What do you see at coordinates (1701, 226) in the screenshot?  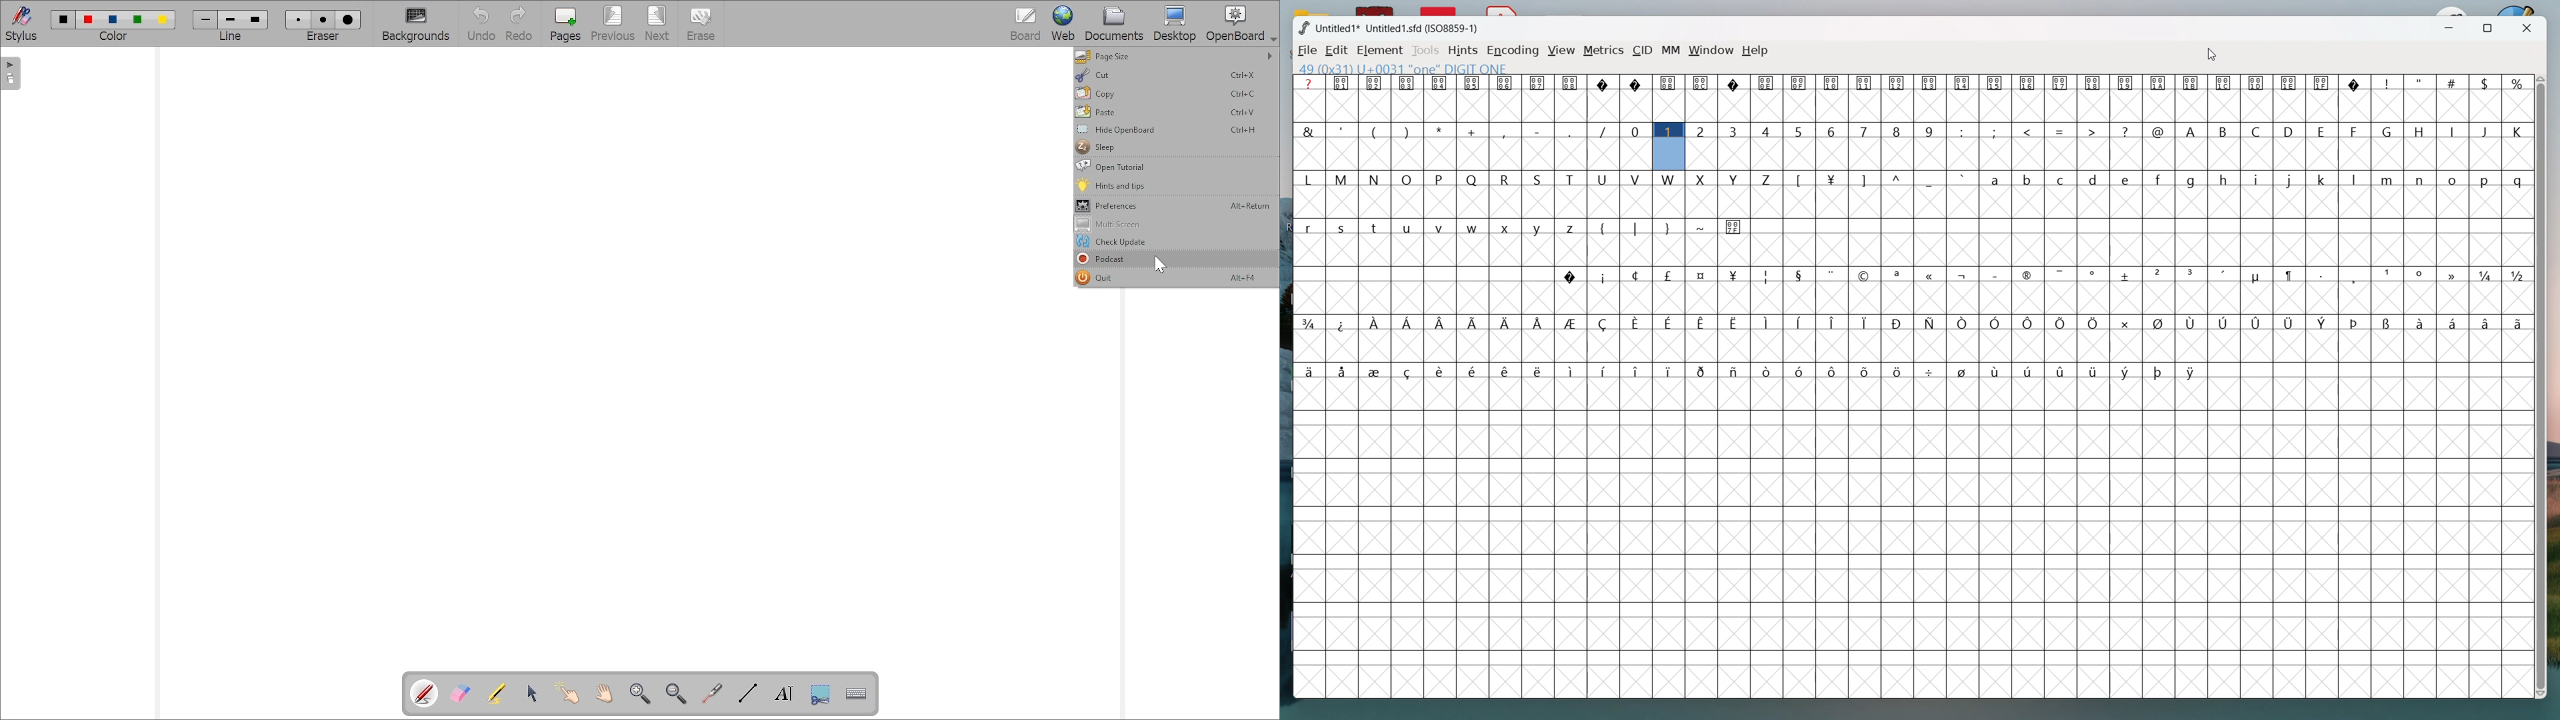 I see `~` at bounding box center [1701, 226].